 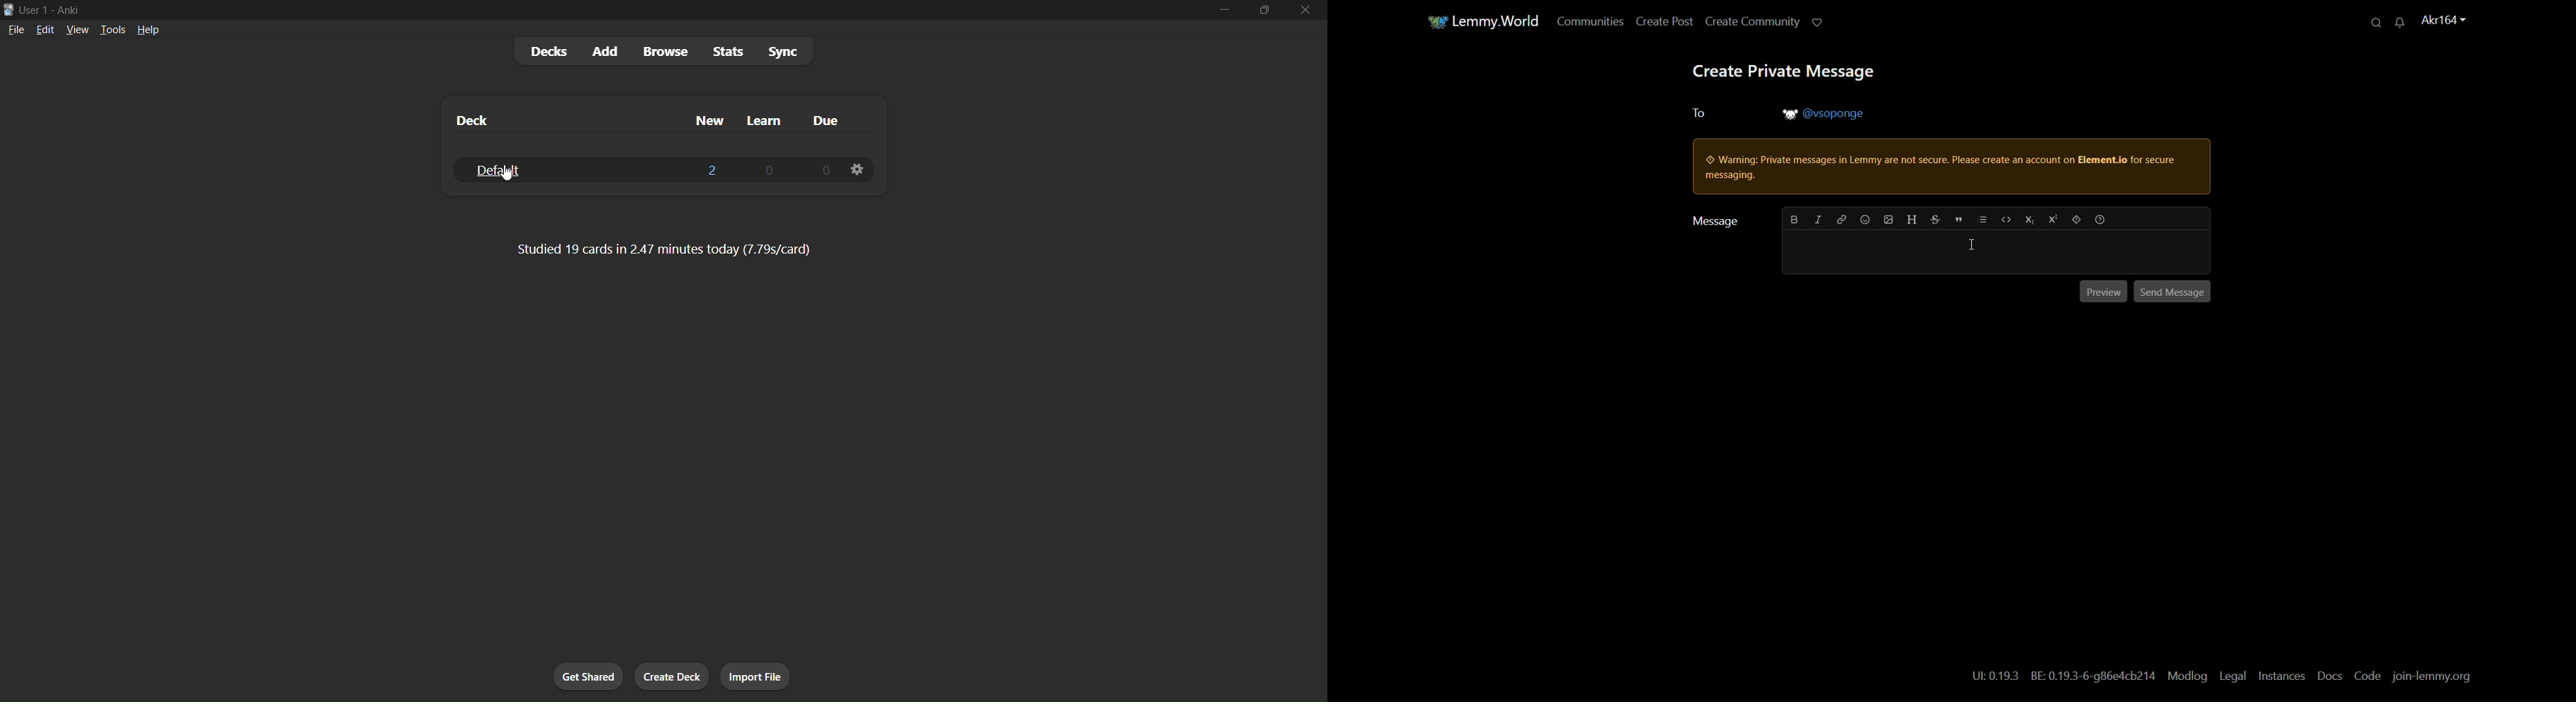 What do you see at coordinates (727, 50) in the screenshot?
I see `stats` at bounding box center [727, 50].